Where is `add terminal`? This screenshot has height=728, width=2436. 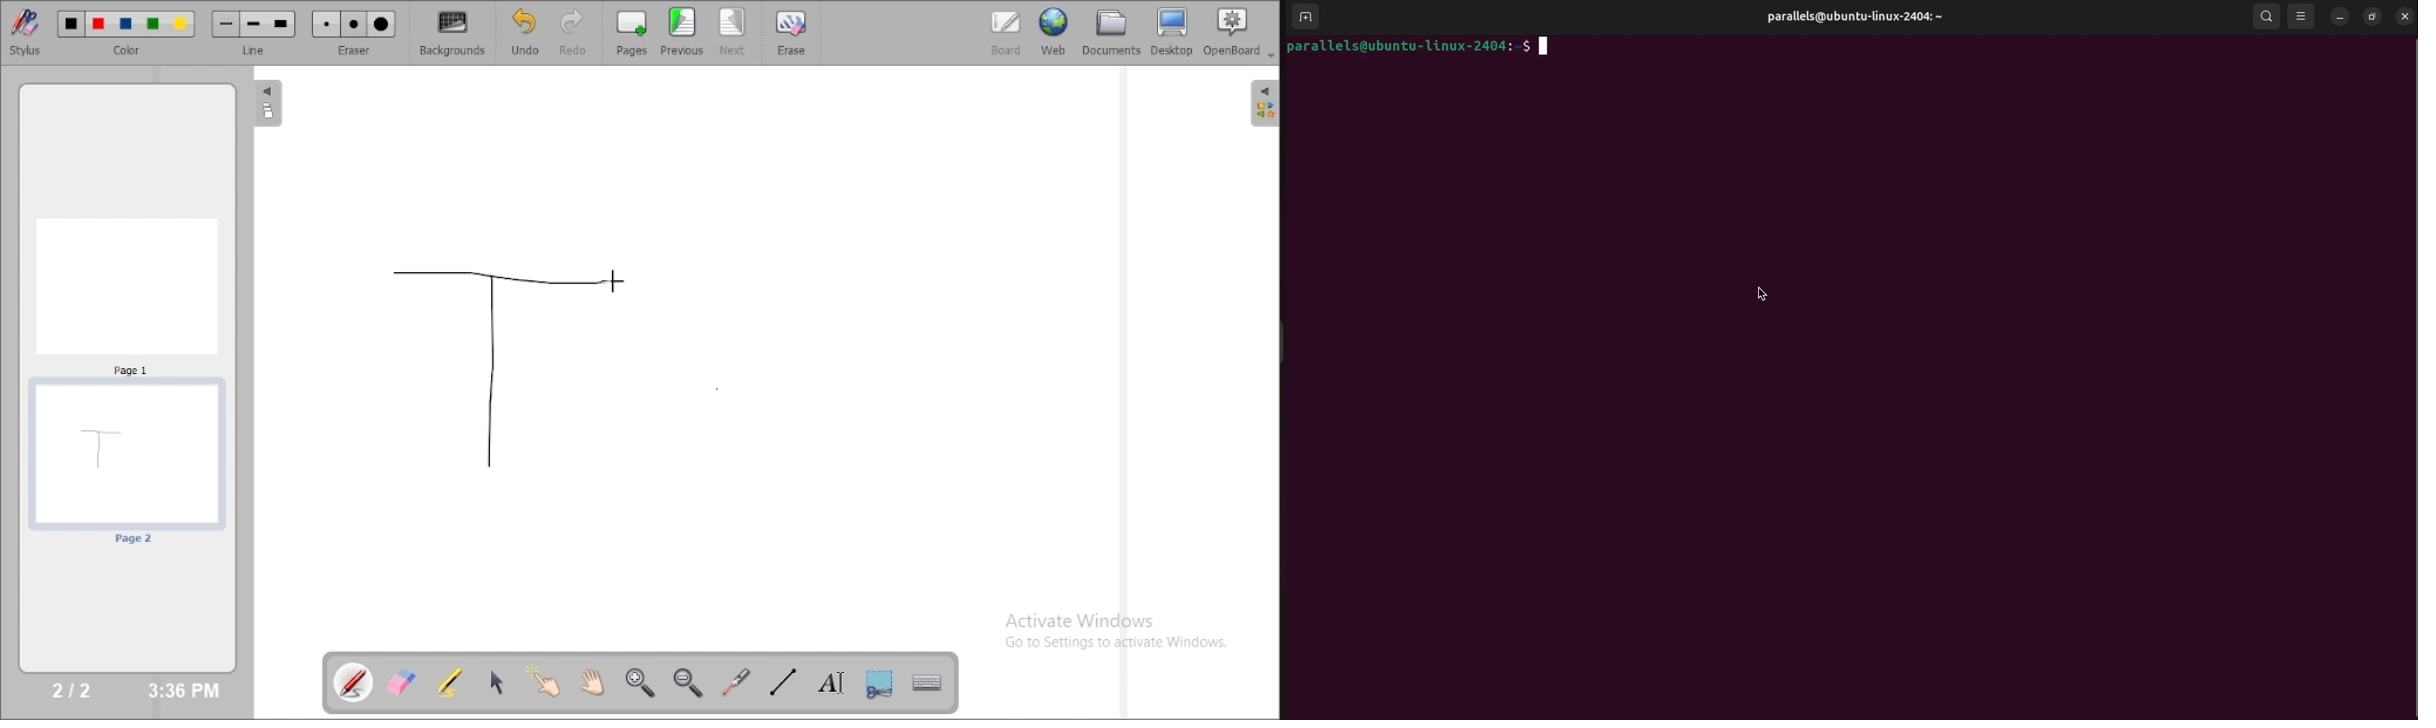
add terminal is located at coordinates (1304, 17).